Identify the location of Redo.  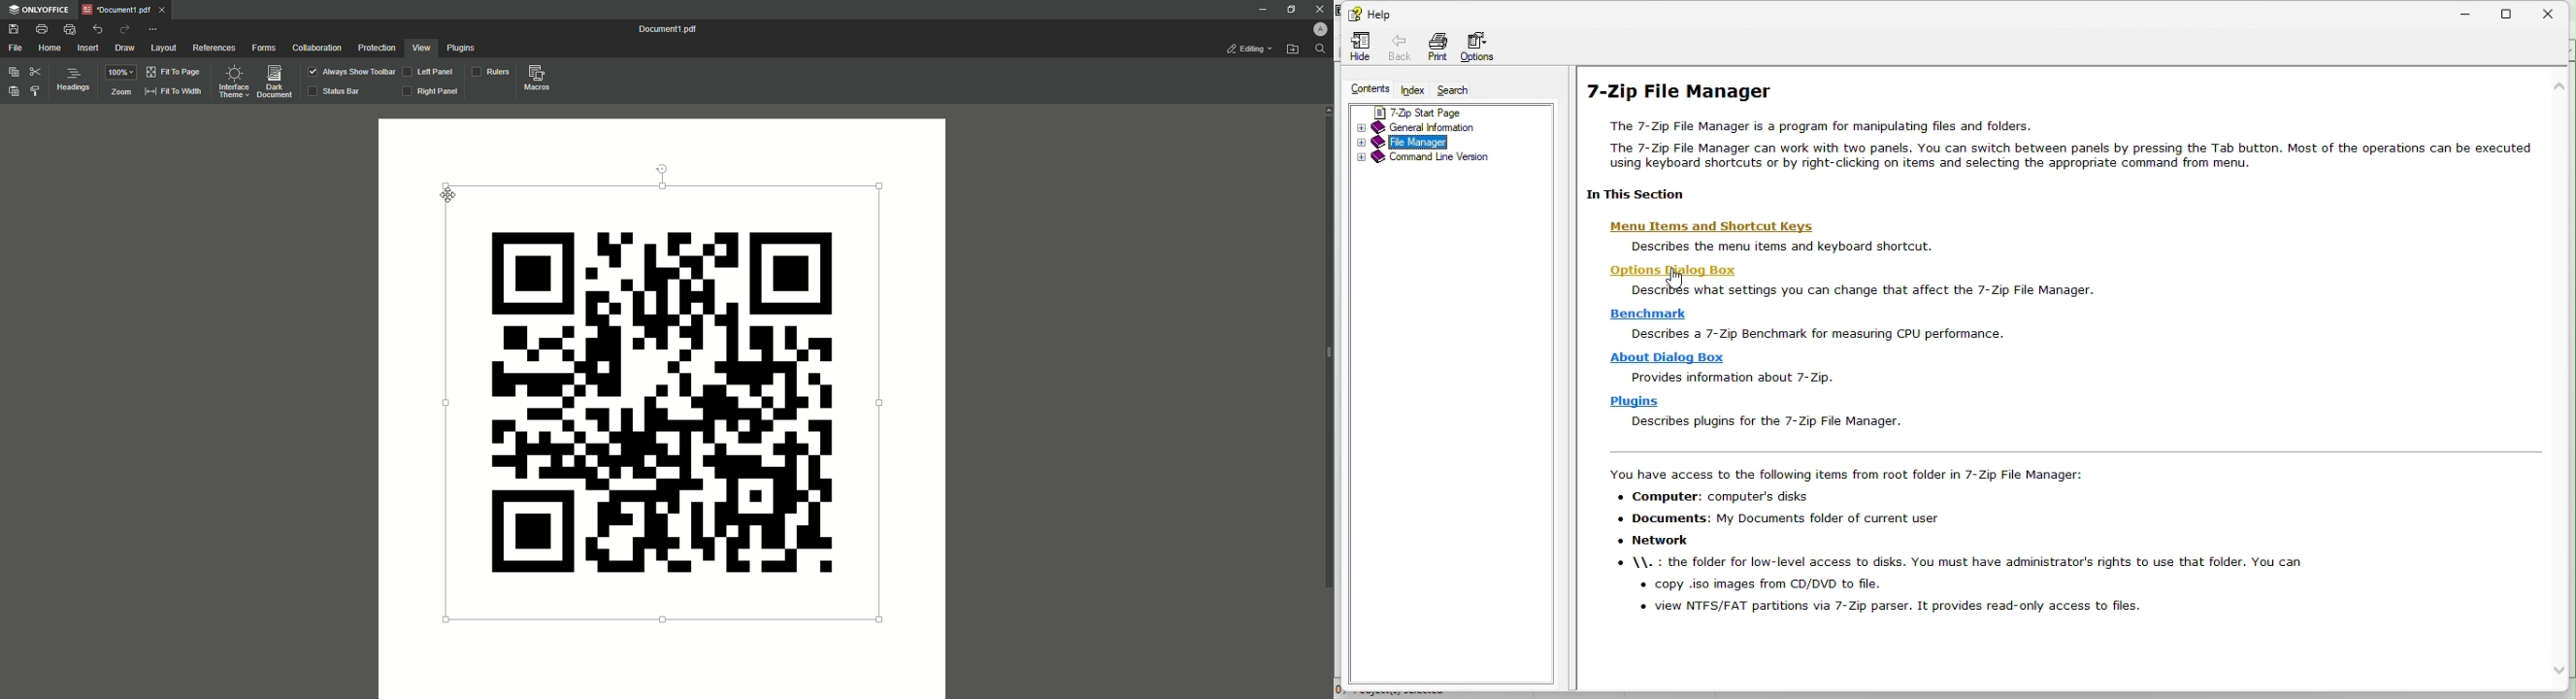
(124, 29).